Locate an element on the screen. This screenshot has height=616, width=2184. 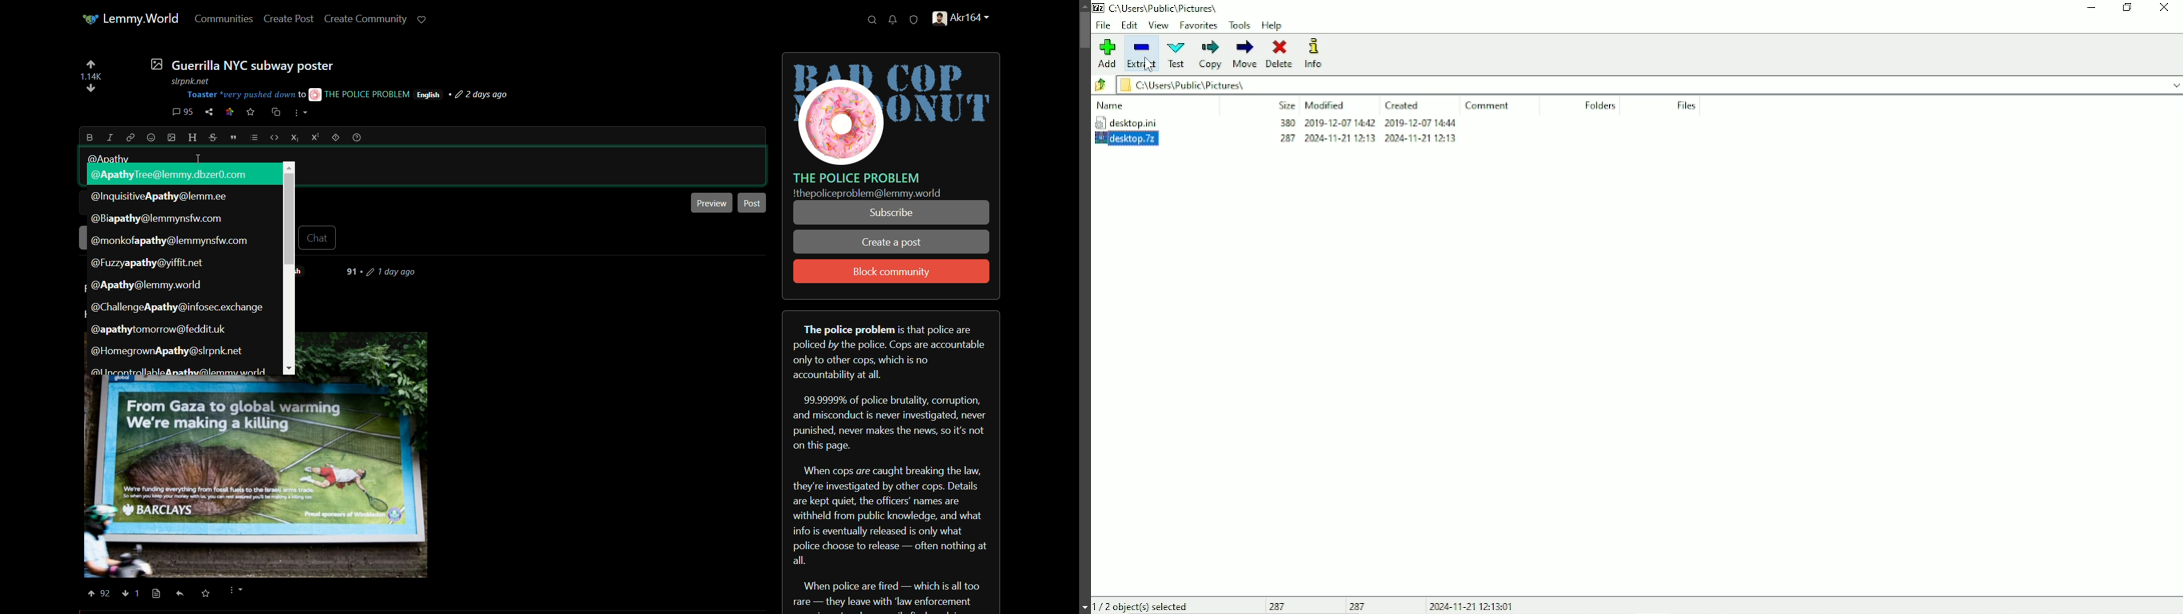
preview  is located at coordinates (712, 202).